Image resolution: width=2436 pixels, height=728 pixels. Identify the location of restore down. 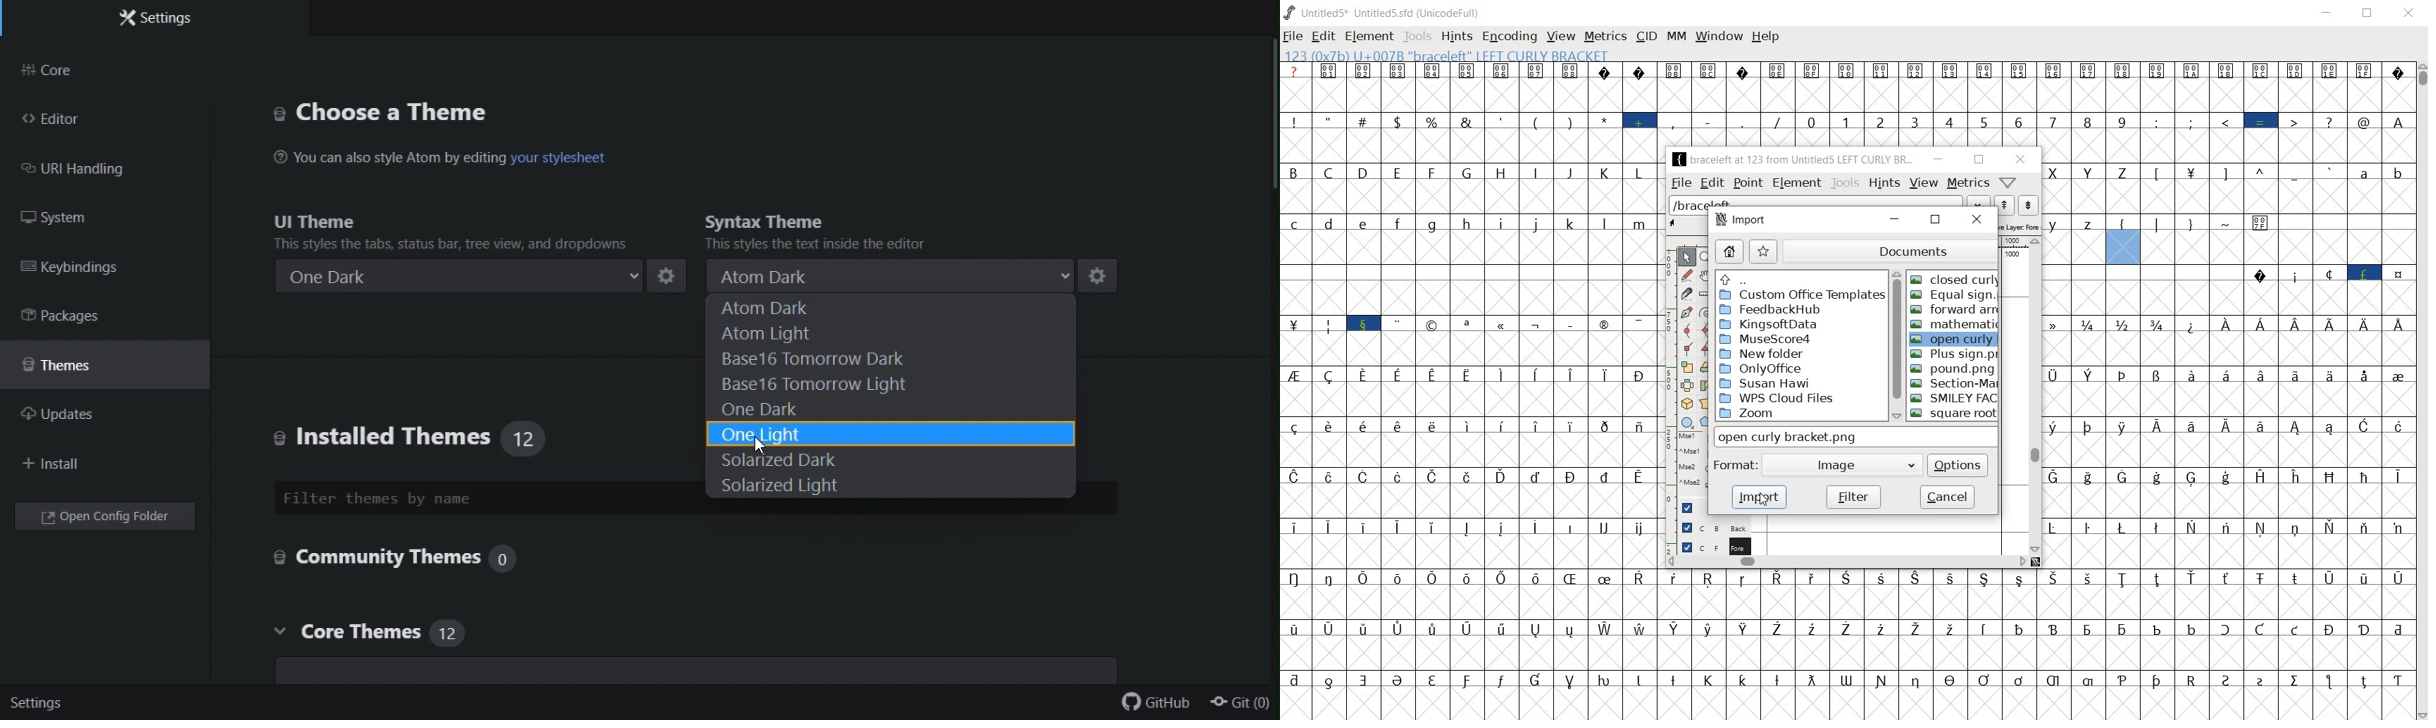
(1978, 161).